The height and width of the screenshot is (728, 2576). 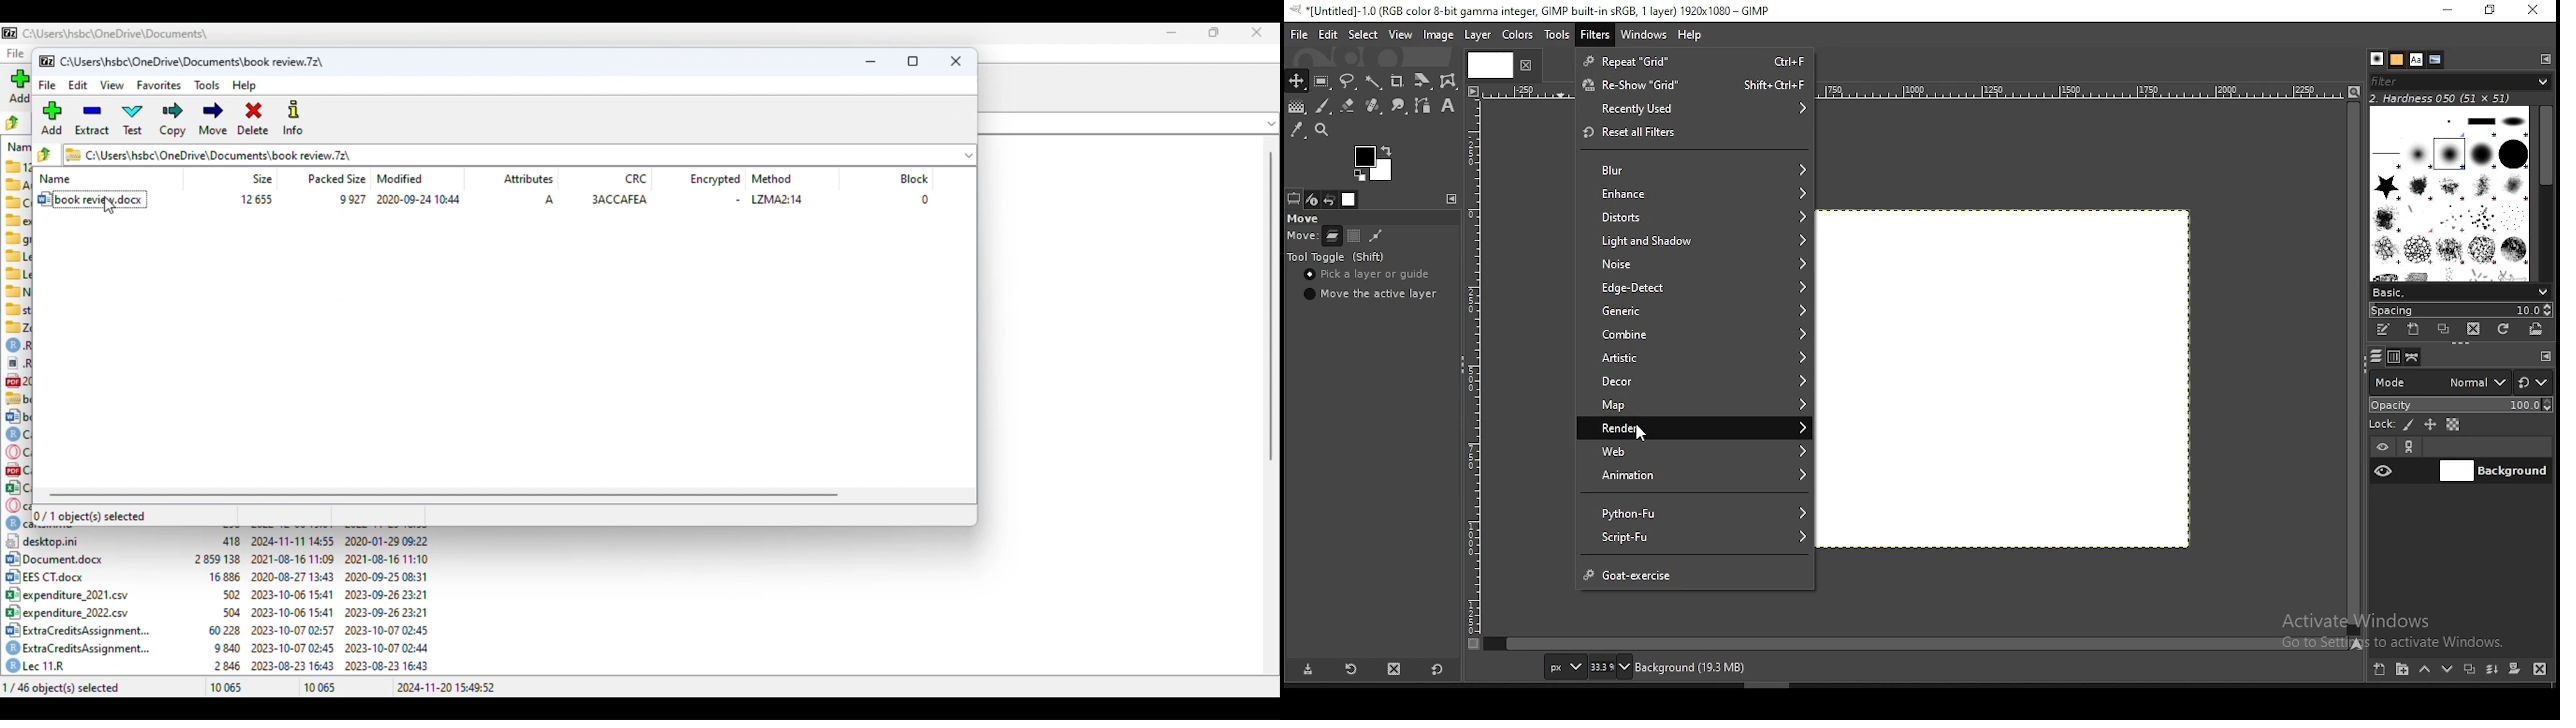 What do you see at coordinates (1377, 161) in the screenshot?
I see `colors` at bounding box center [1377, 161].